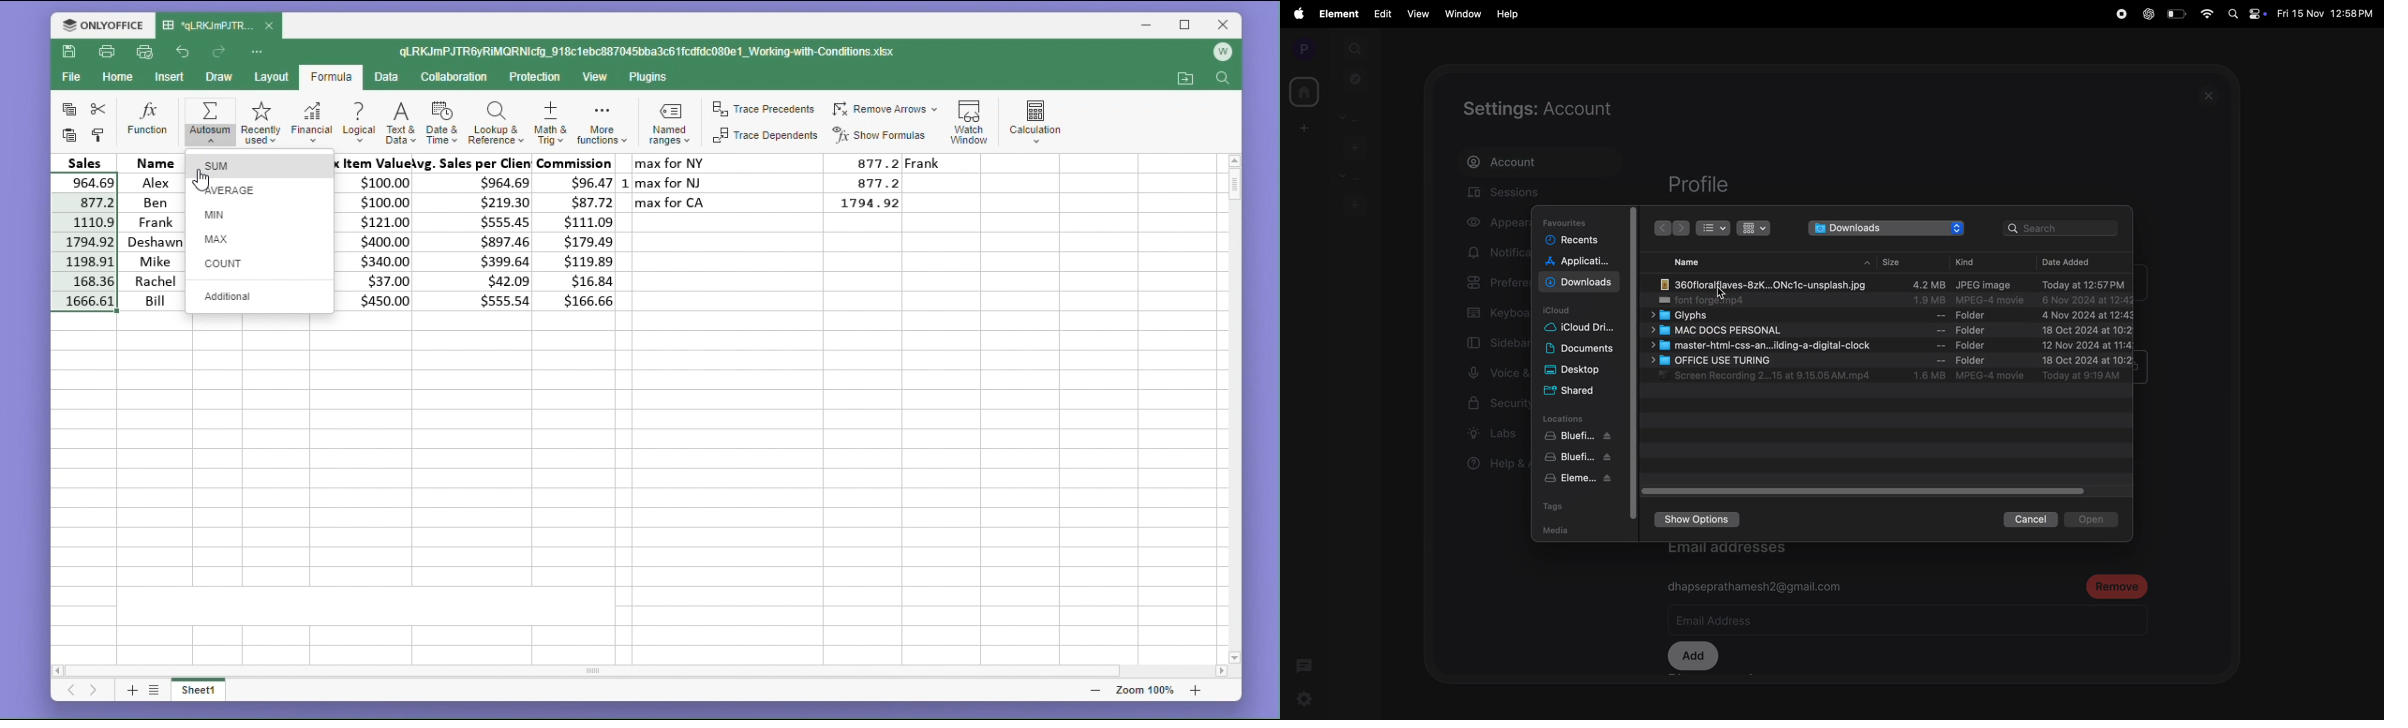 The height and width of the screenshot is (728, 2408). I want to click on scroll down, so click(1235, 657).